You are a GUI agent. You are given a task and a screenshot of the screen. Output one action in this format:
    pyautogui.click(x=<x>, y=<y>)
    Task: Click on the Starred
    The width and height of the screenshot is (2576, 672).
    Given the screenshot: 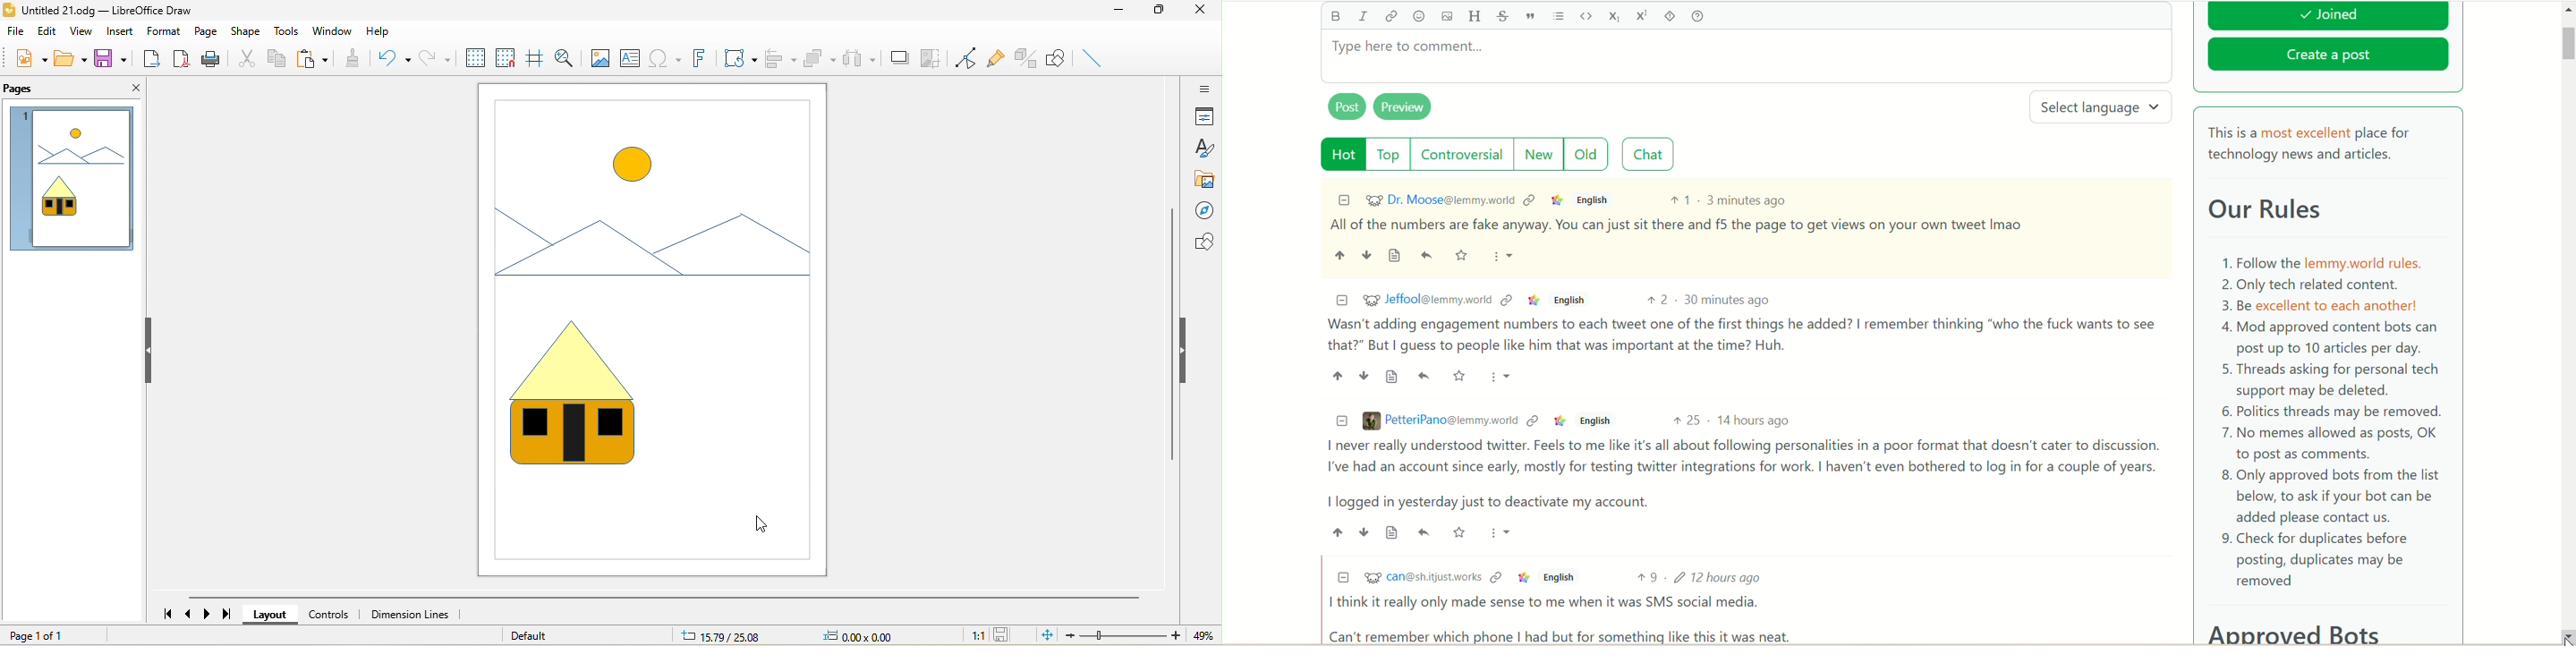 What is the action you would take?
    pyautogui.click(x=1461, y=532)
    